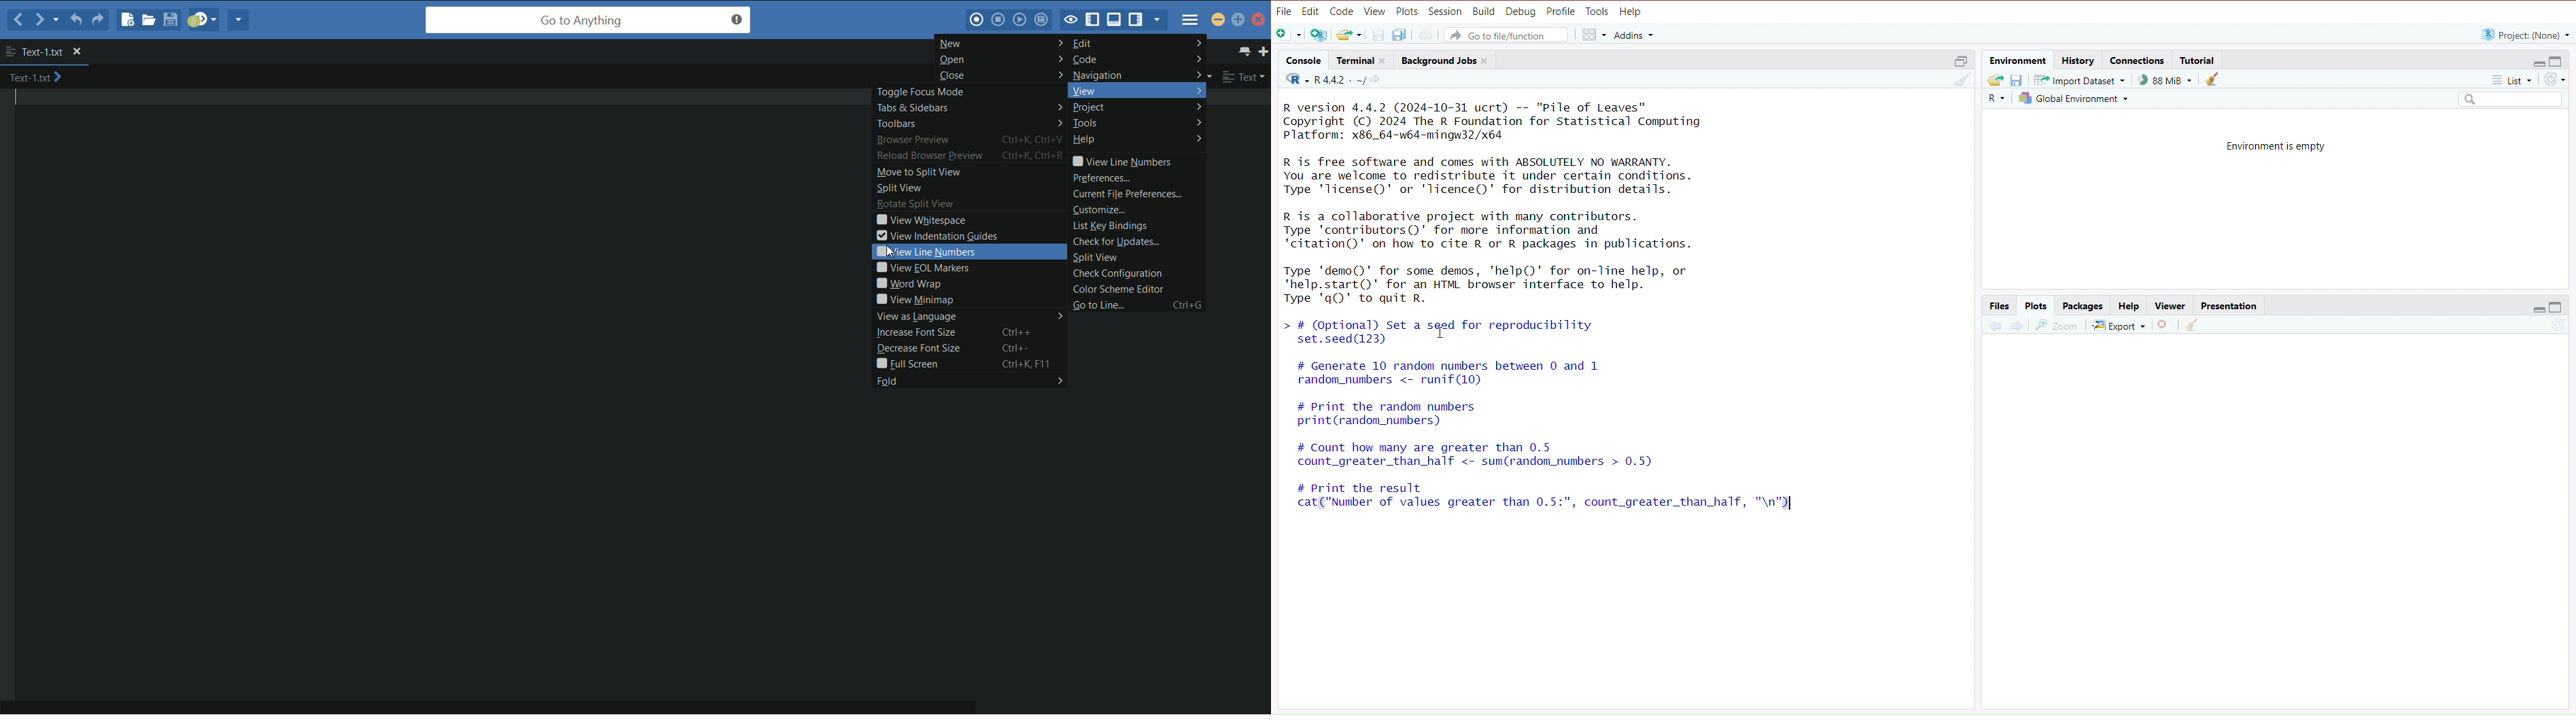 The width and height of the screenshot is (2576, 728). I want to click on Environment is empty, so click(2276, 144).